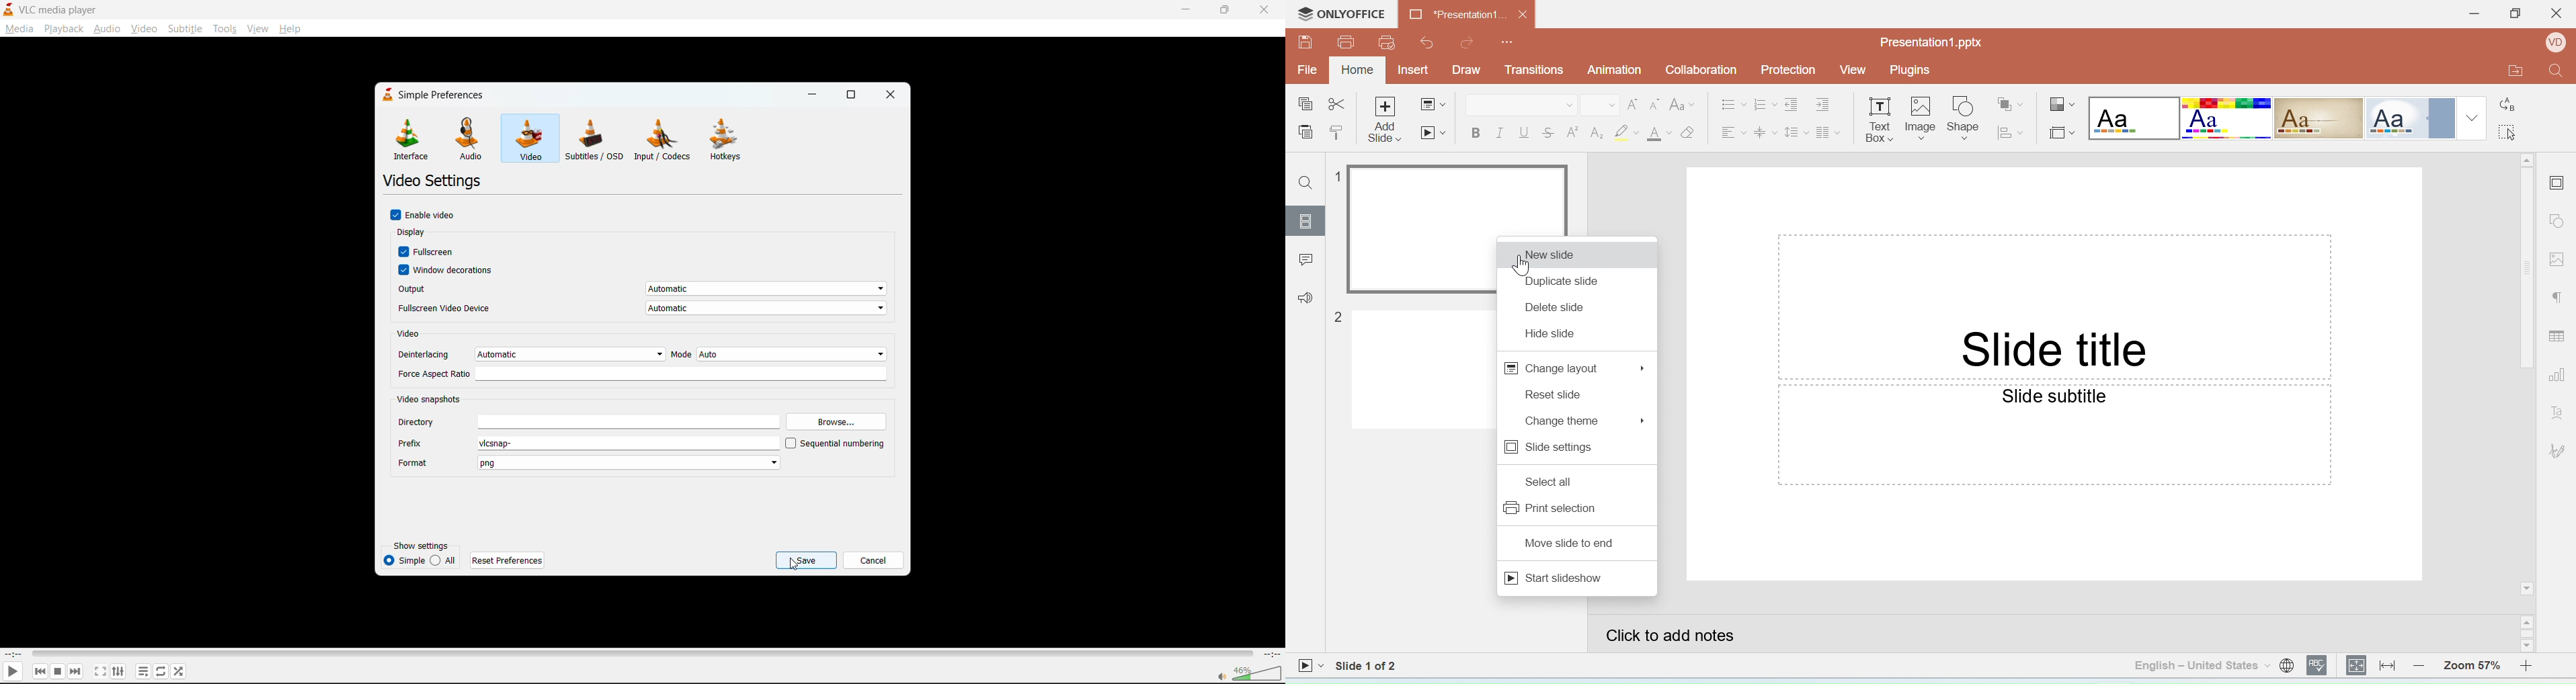 This screenshot has width=2576, height=700. What do you see at coordinates (892, 96) in the screenshot?
I see `close` at bounding box center [892, 96].